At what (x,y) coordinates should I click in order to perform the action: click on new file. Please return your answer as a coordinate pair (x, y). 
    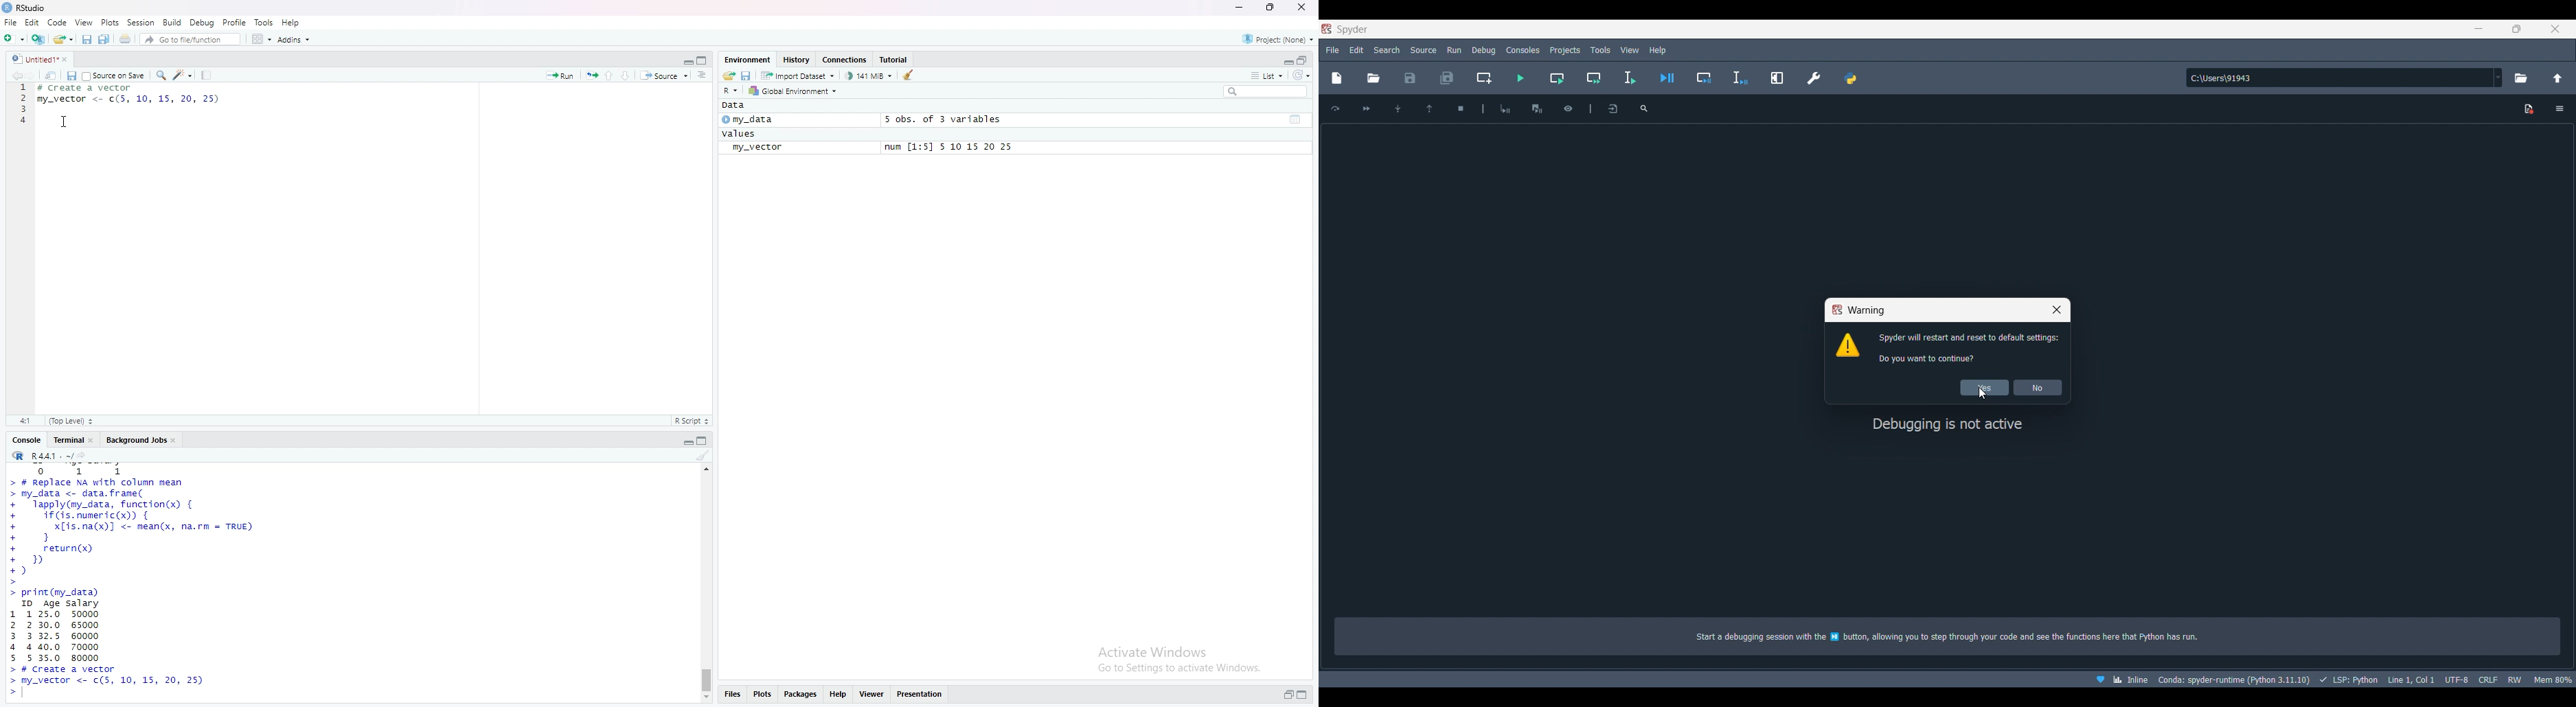
    Looking at the image, I should click on (14, 40).